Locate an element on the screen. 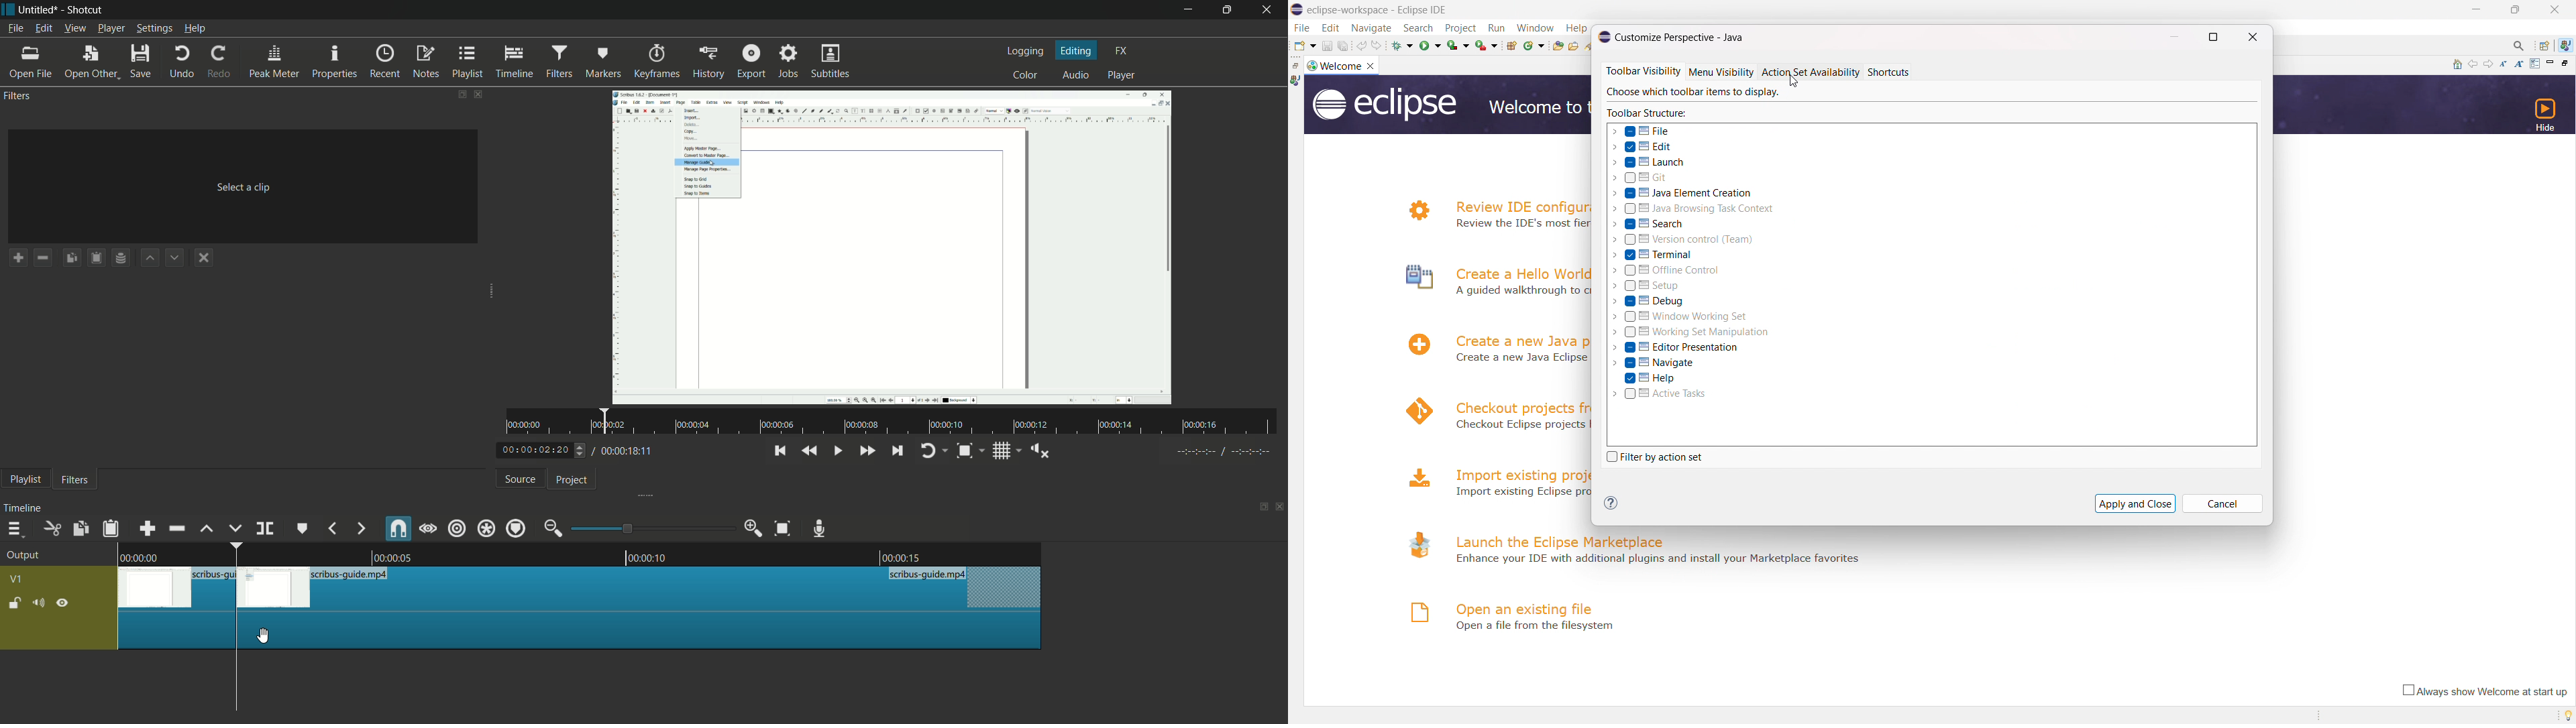  save is located at coordinates (140, 60).